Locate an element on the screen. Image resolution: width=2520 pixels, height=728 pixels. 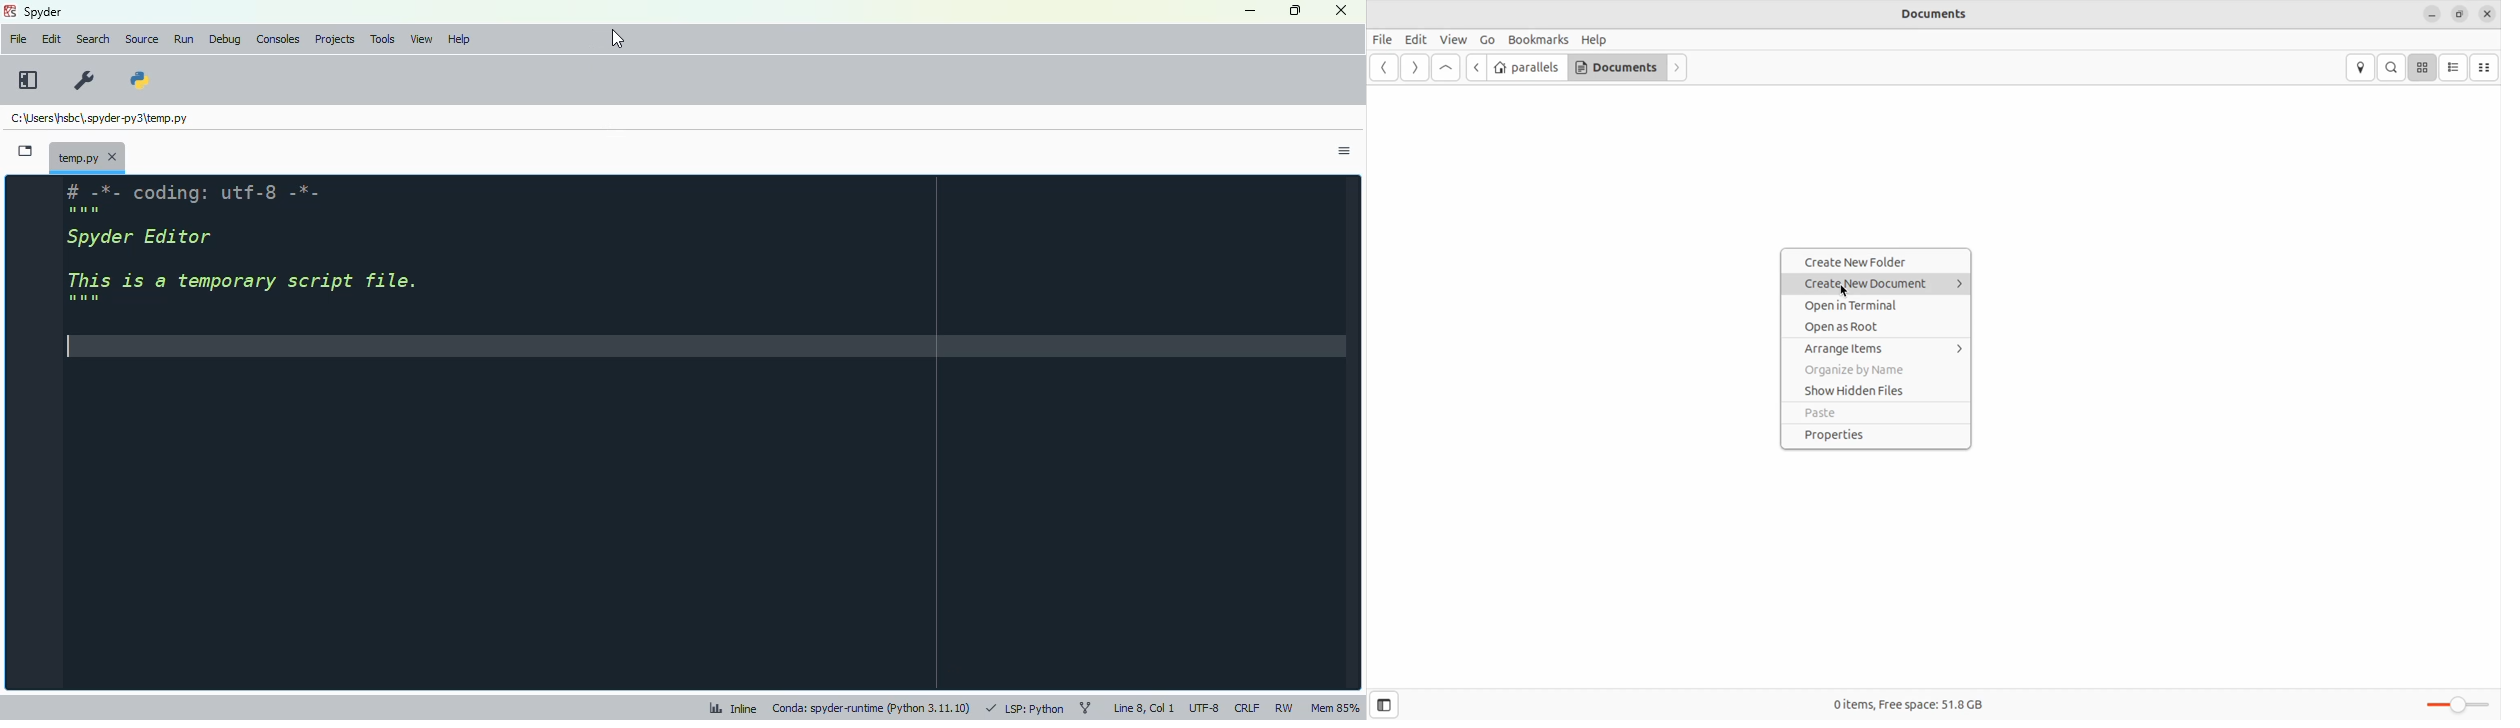
close is located at coordinates (2488, 12).